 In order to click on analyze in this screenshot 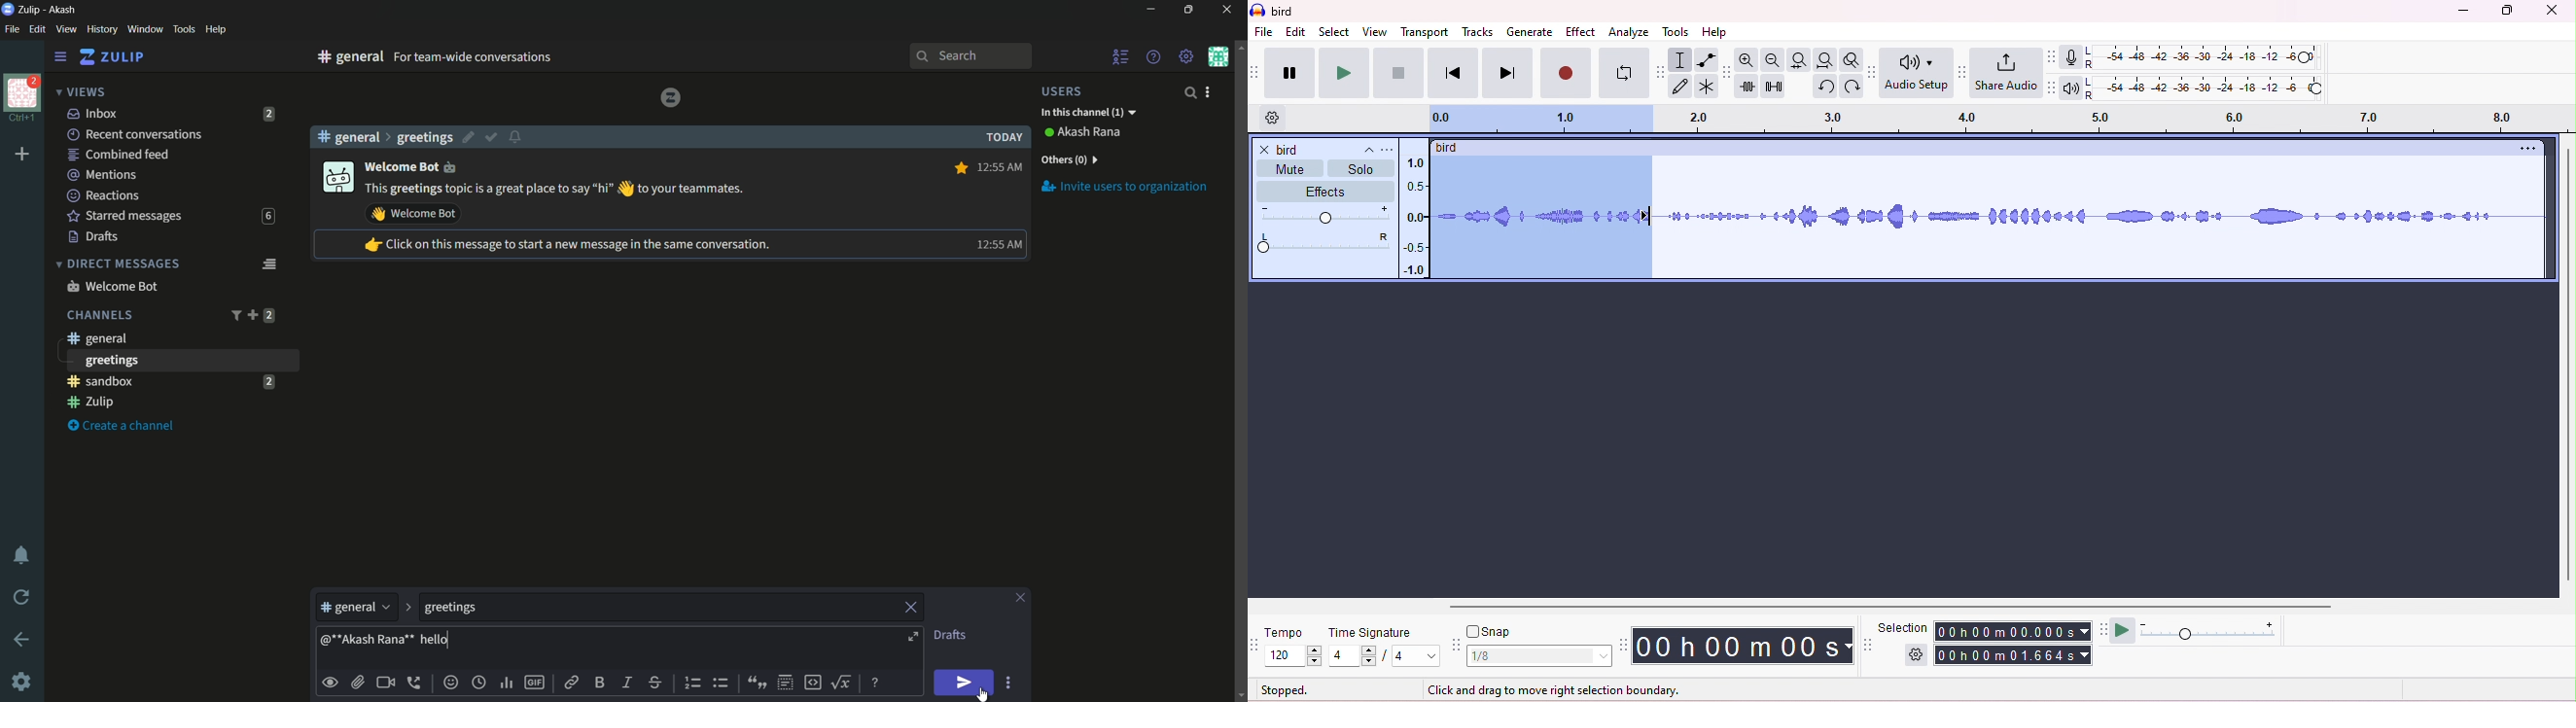, I will do `click(1629, 33)`.